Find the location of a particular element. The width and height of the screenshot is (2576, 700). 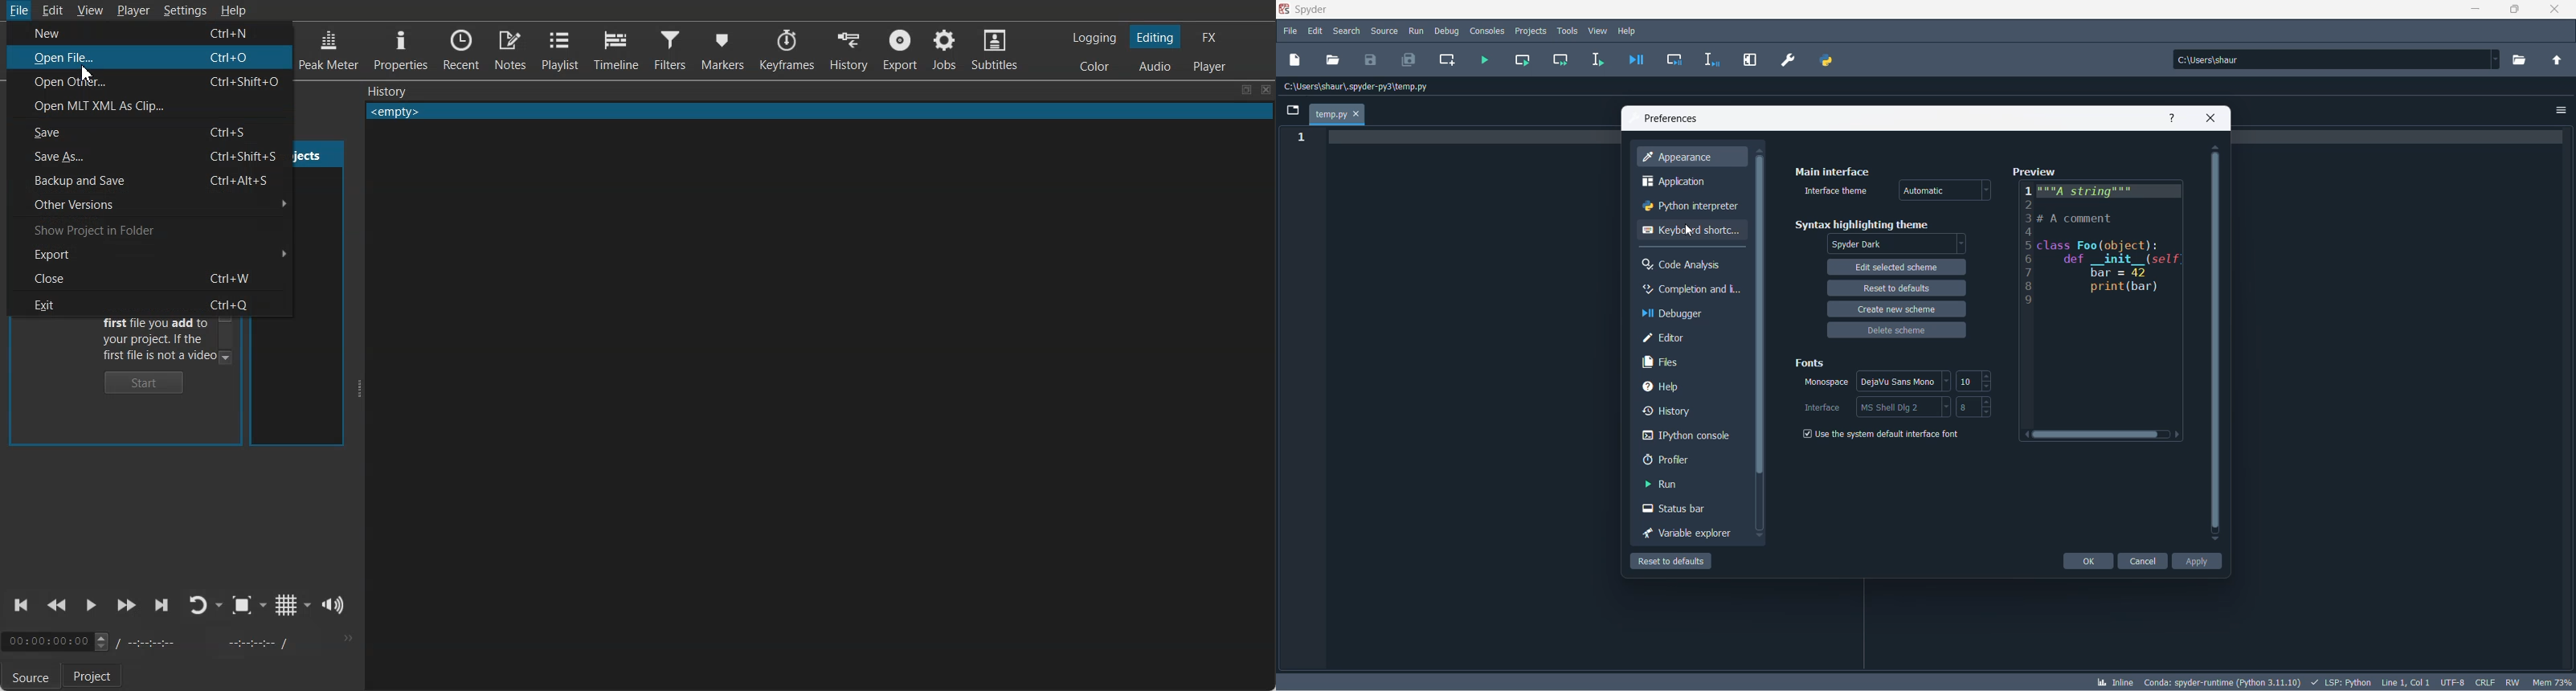

Player is located at coordinates (135, 11).